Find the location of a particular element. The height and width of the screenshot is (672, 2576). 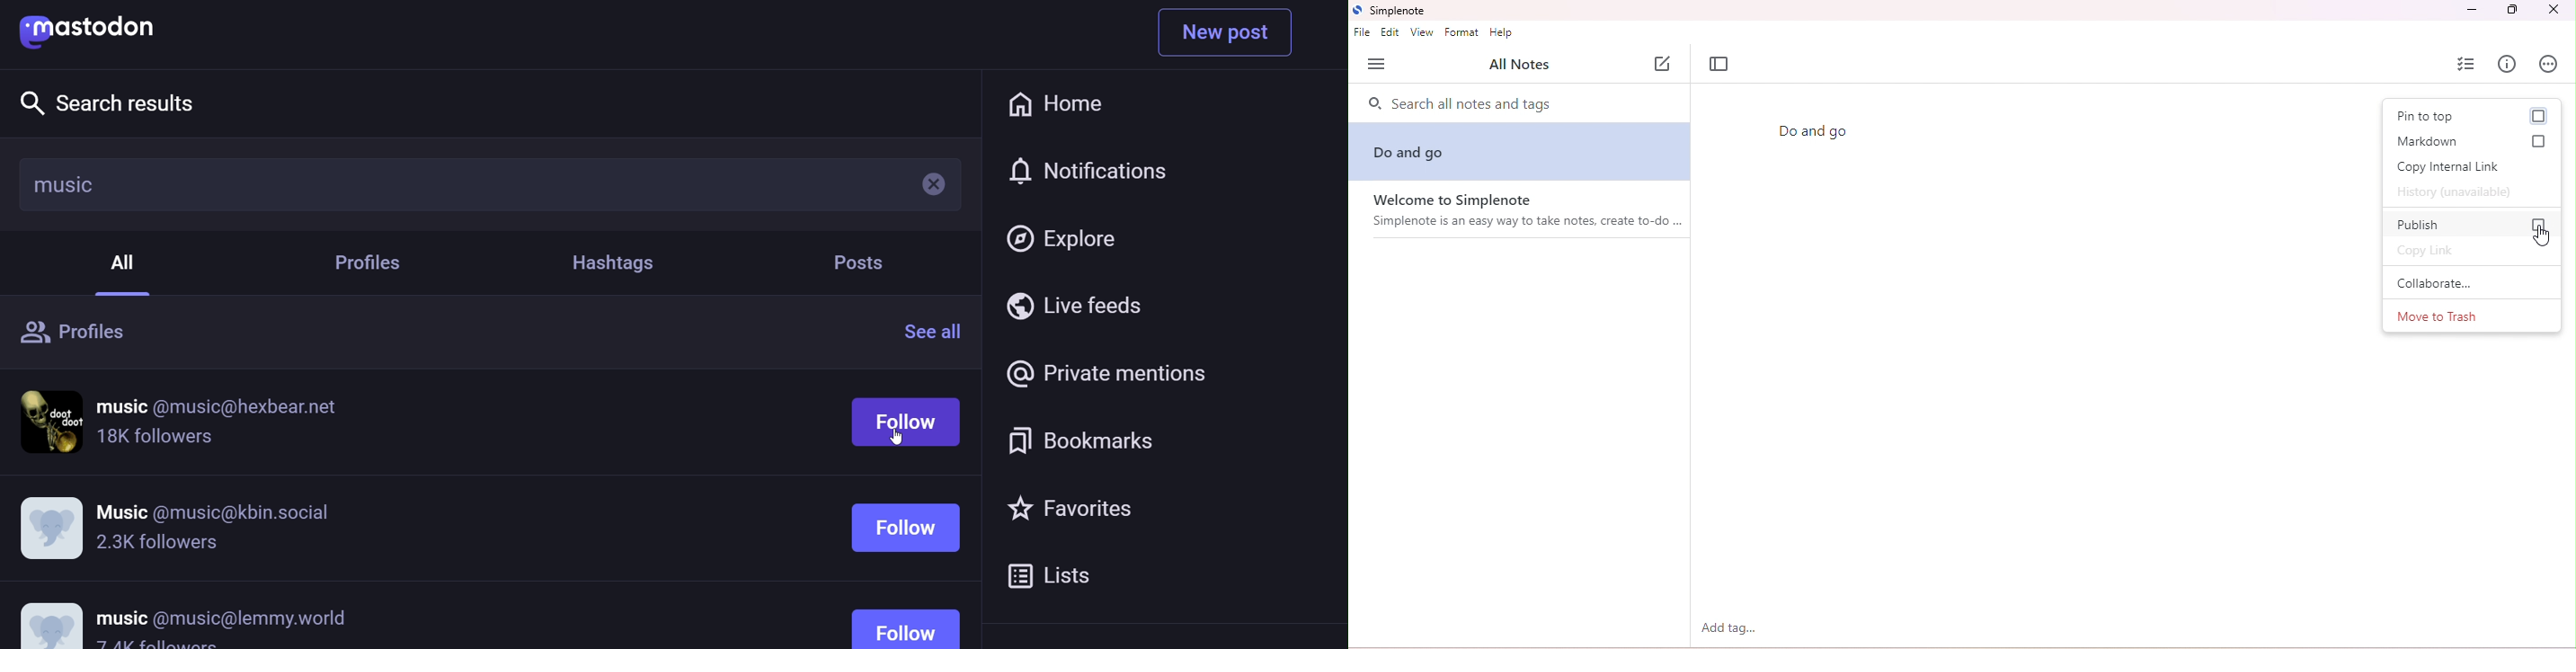

insert checklist is located at coordinates (2467, 64).